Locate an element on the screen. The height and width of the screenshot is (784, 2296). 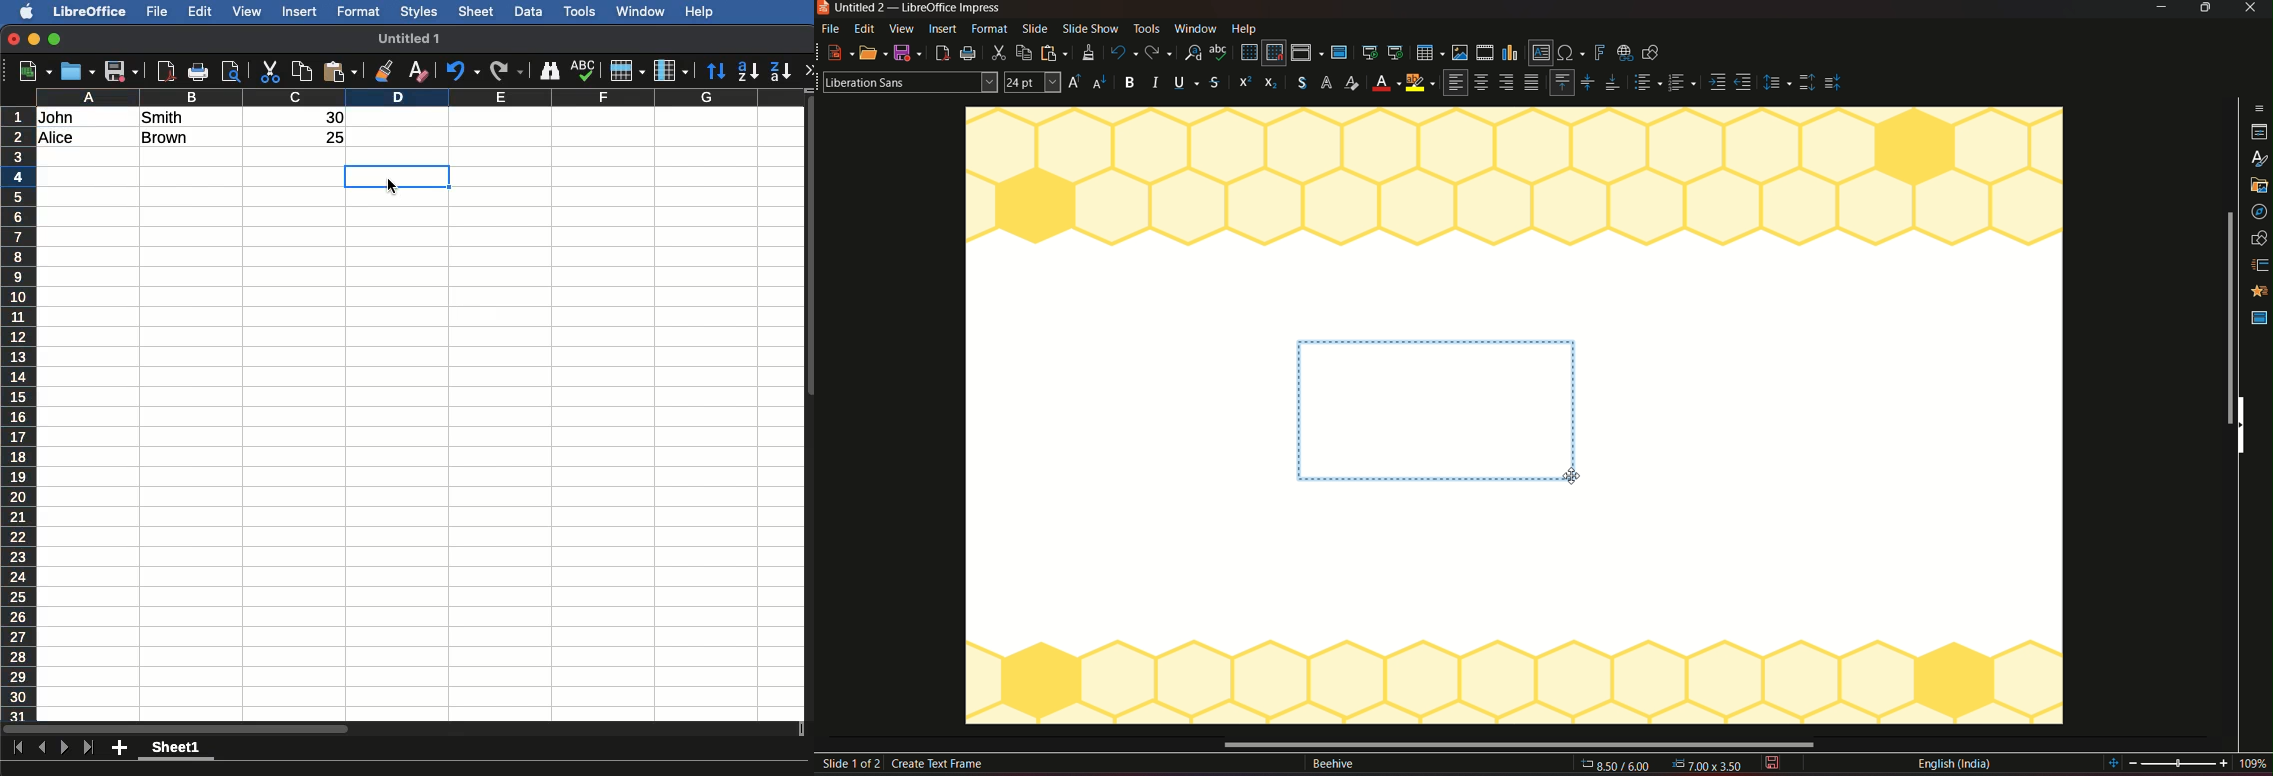
Bold is located at coordinates (1130, 83).